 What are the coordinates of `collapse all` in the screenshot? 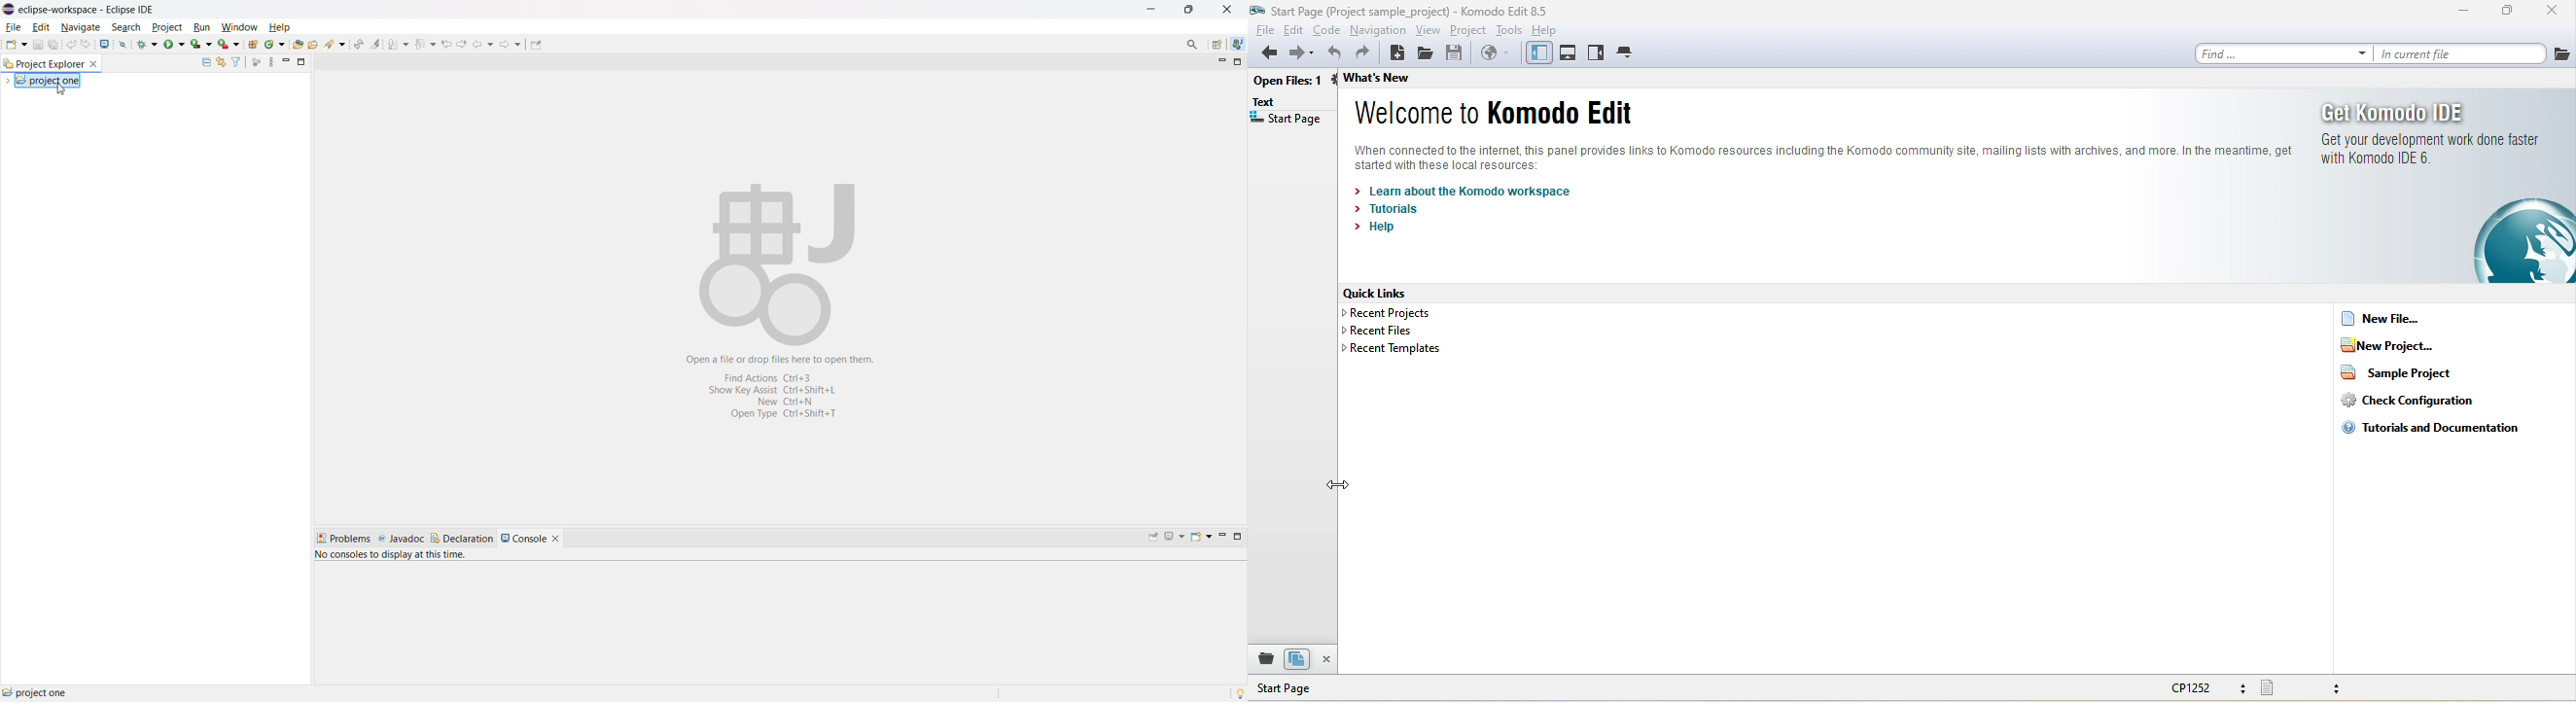 It's located at (205, 62).